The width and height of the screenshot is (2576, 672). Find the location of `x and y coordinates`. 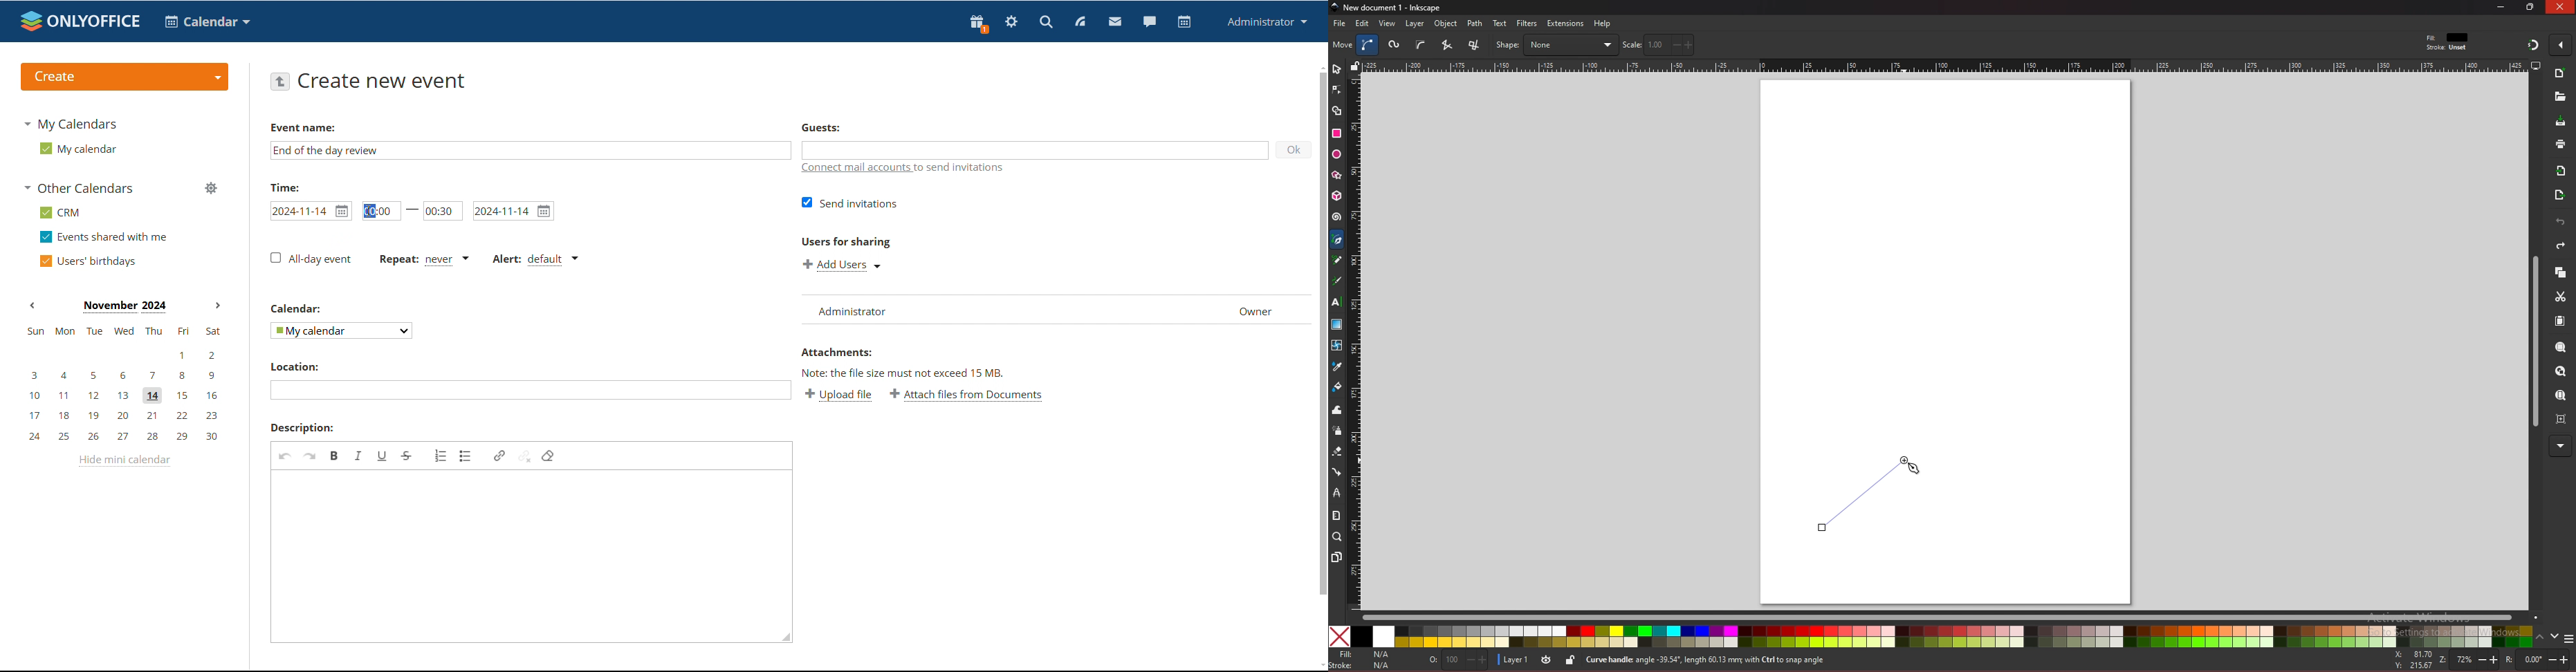

x and y coordinates is located at coordinates (2413, 660).